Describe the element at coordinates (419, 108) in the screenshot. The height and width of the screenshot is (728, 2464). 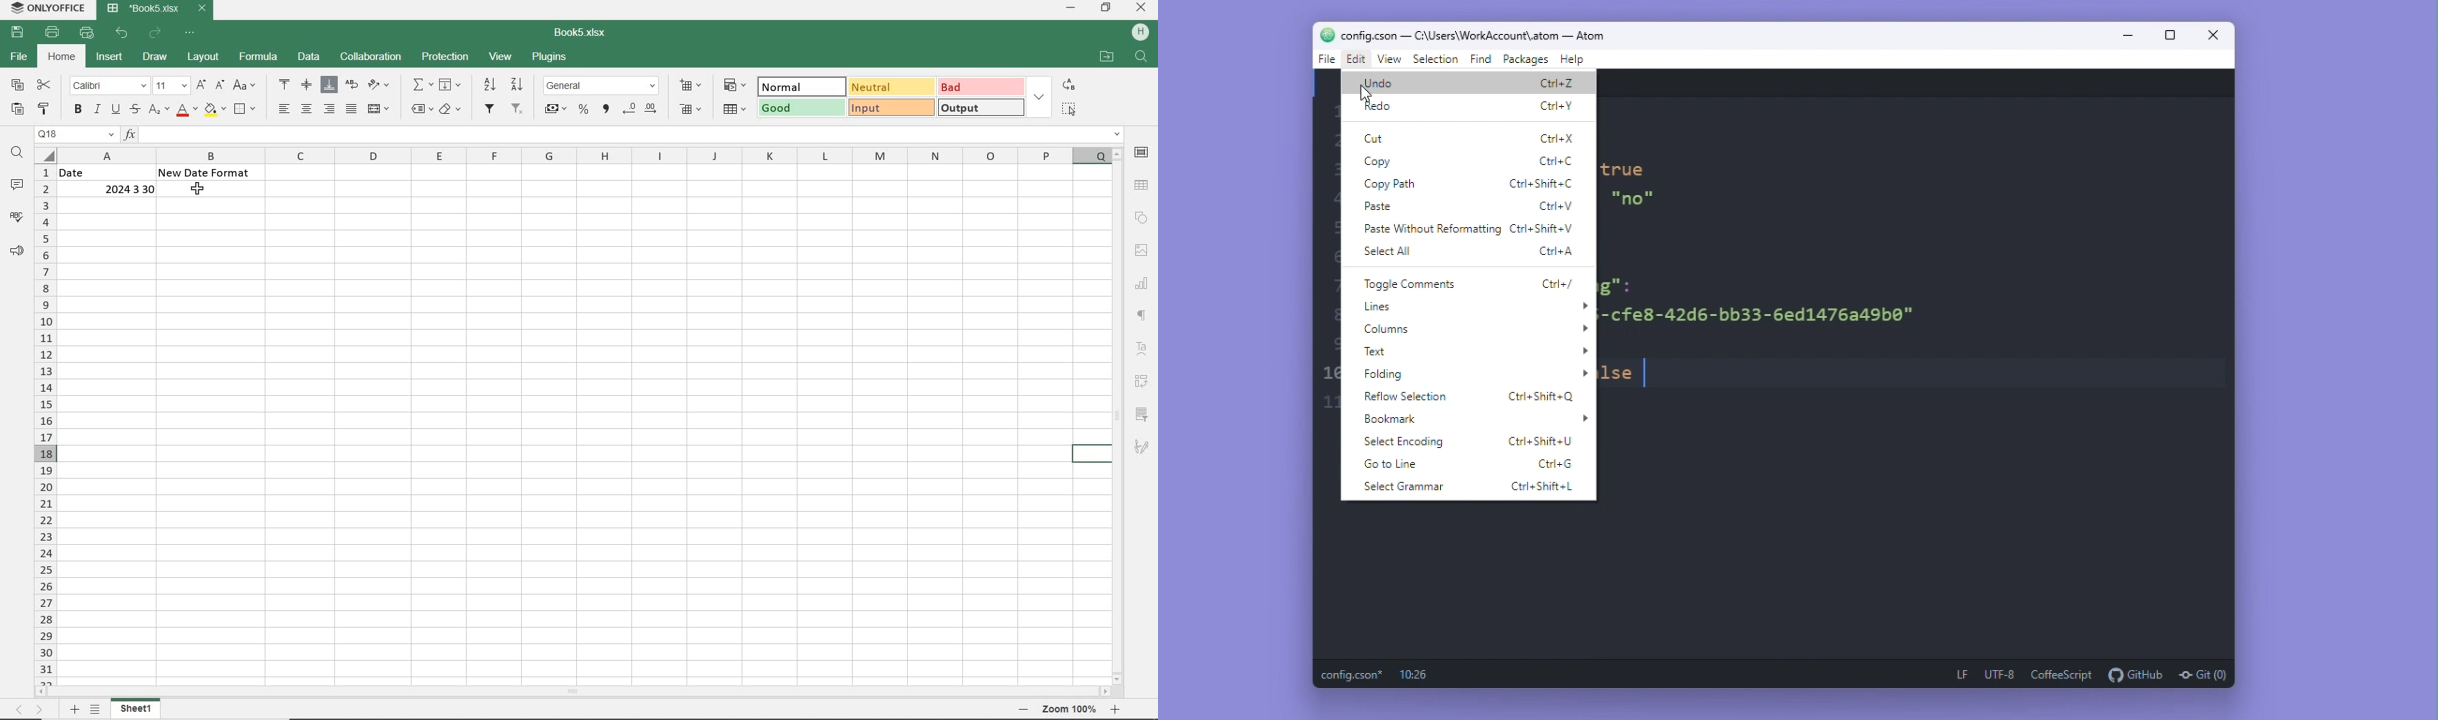
I see `NAMED RANGES` at that location.